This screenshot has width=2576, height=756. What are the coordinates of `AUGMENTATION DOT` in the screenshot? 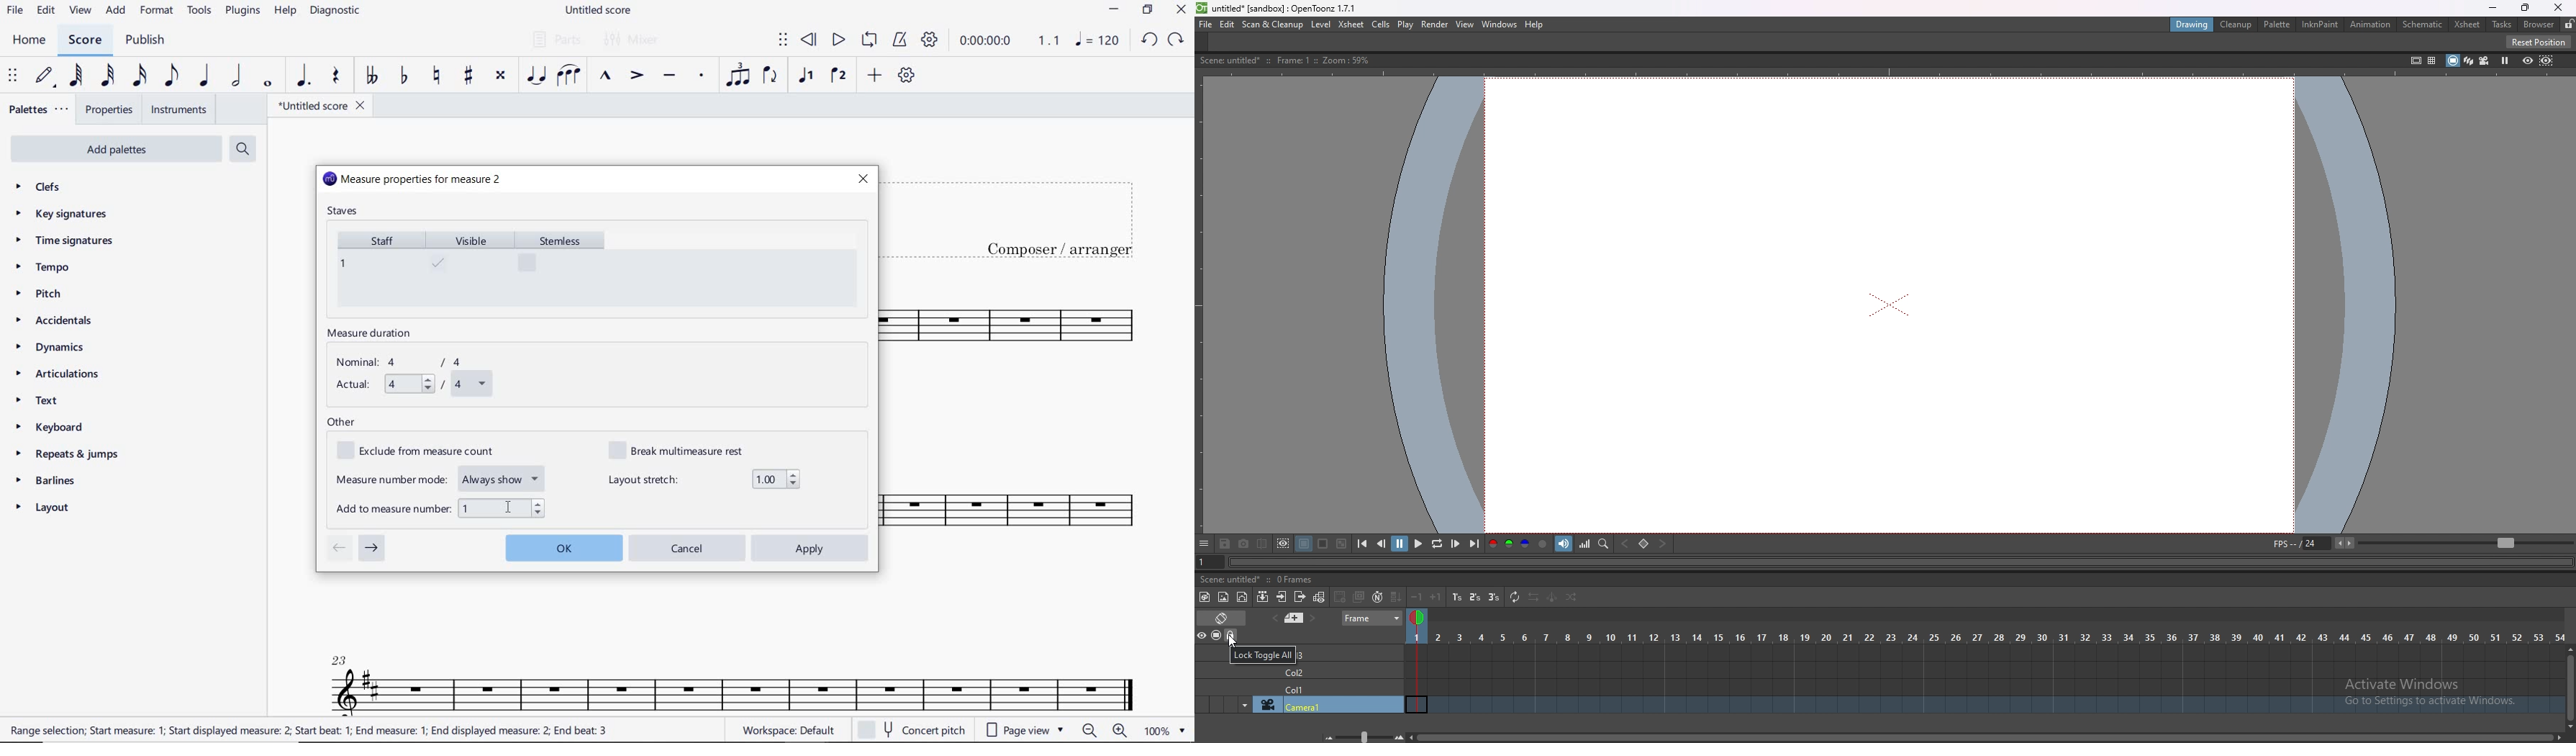 It's located at (305, 76).